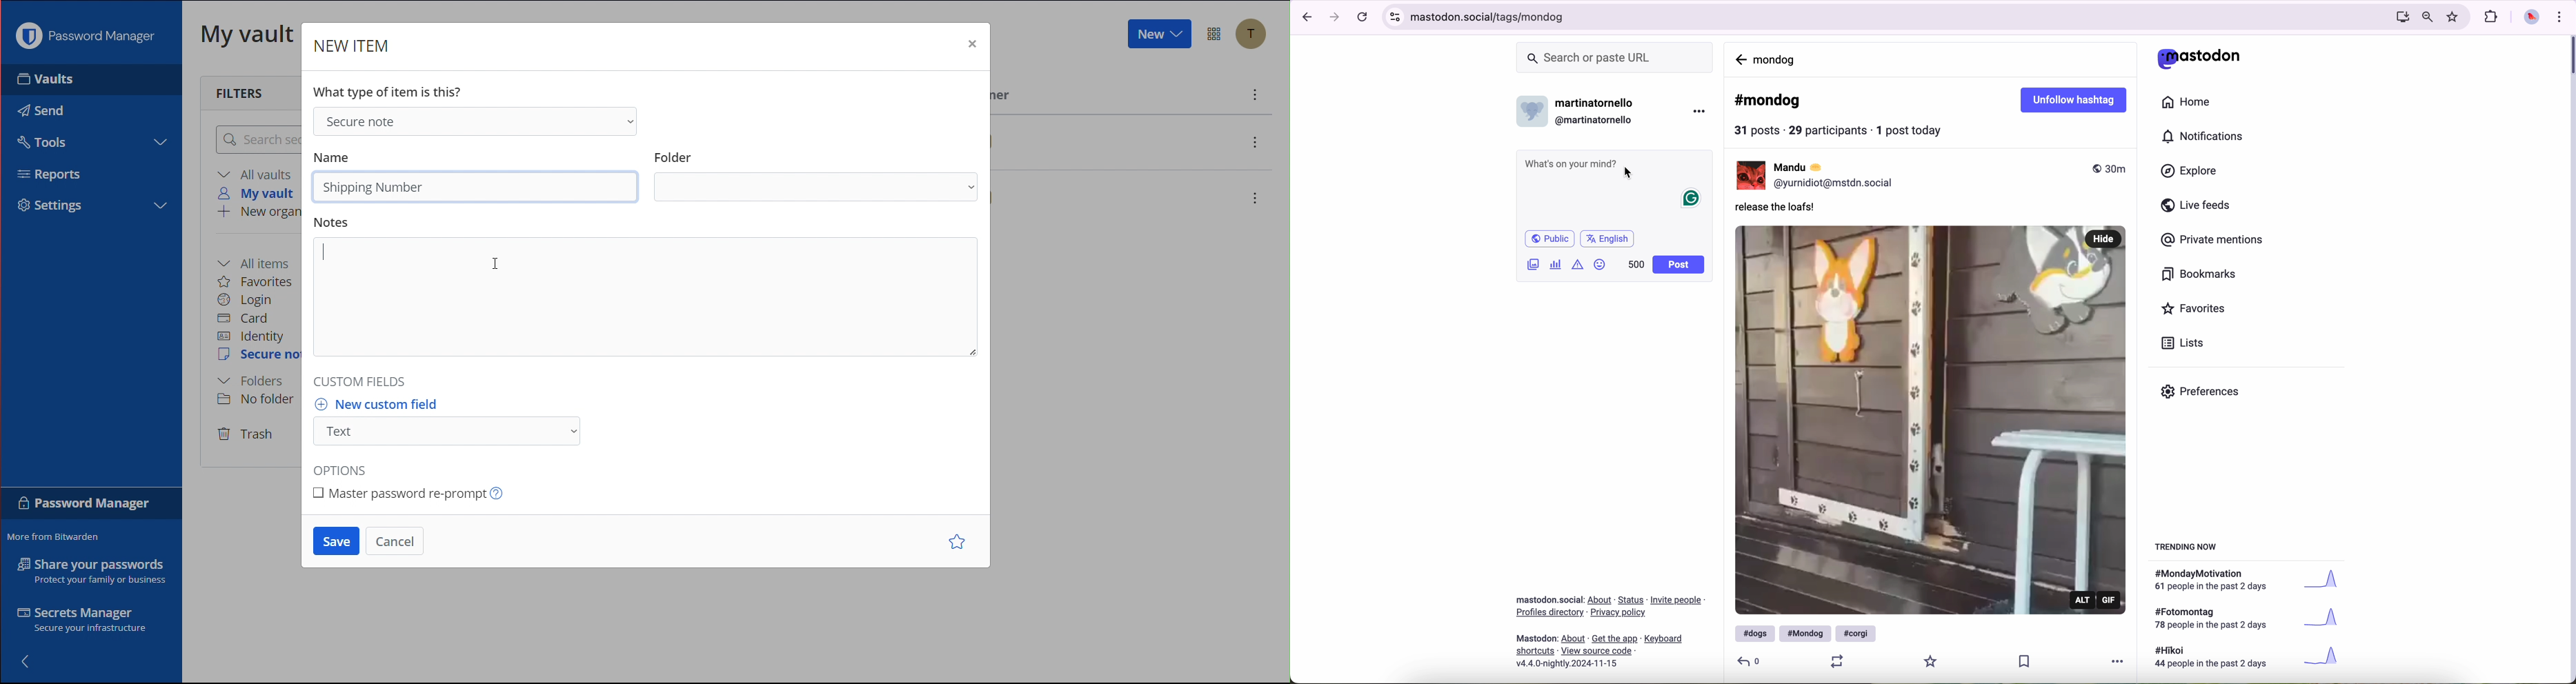  What do you see at coordinates (1780, 210) in the screenshot?
I see `release the loafs!` at bounding box center [1780, 210].